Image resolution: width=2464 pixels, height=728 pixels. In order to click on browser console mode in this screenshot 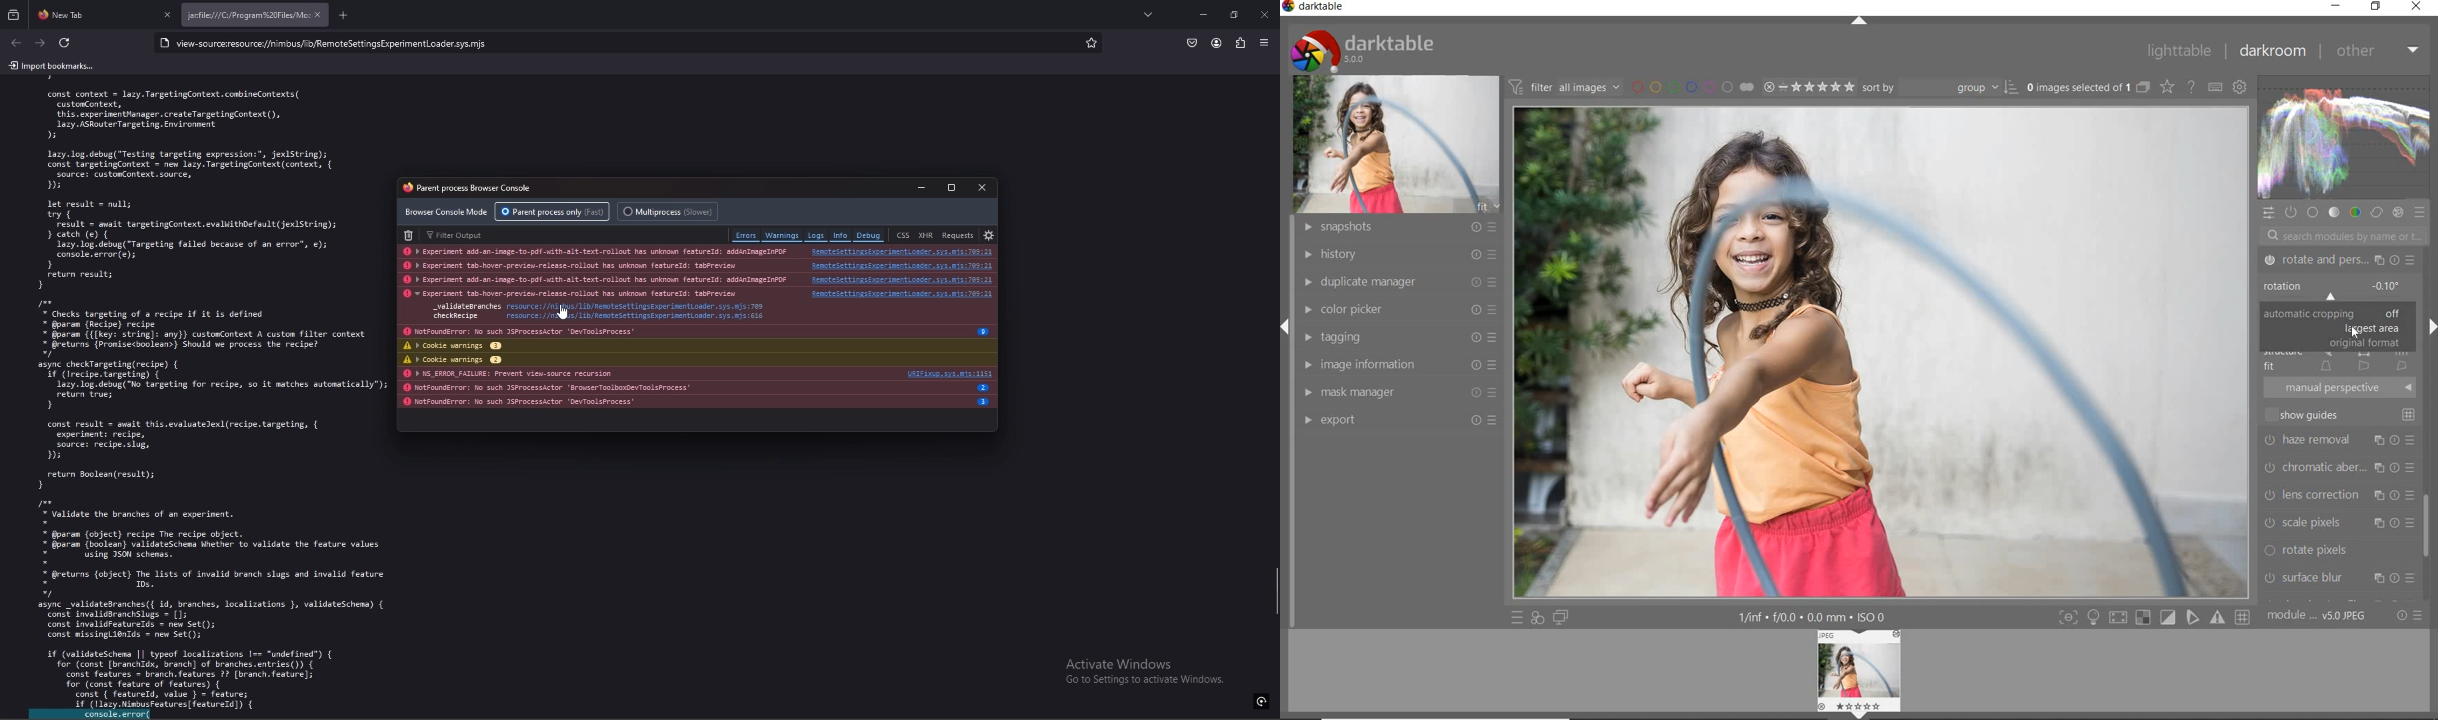, I will do `click(446, 211)`.